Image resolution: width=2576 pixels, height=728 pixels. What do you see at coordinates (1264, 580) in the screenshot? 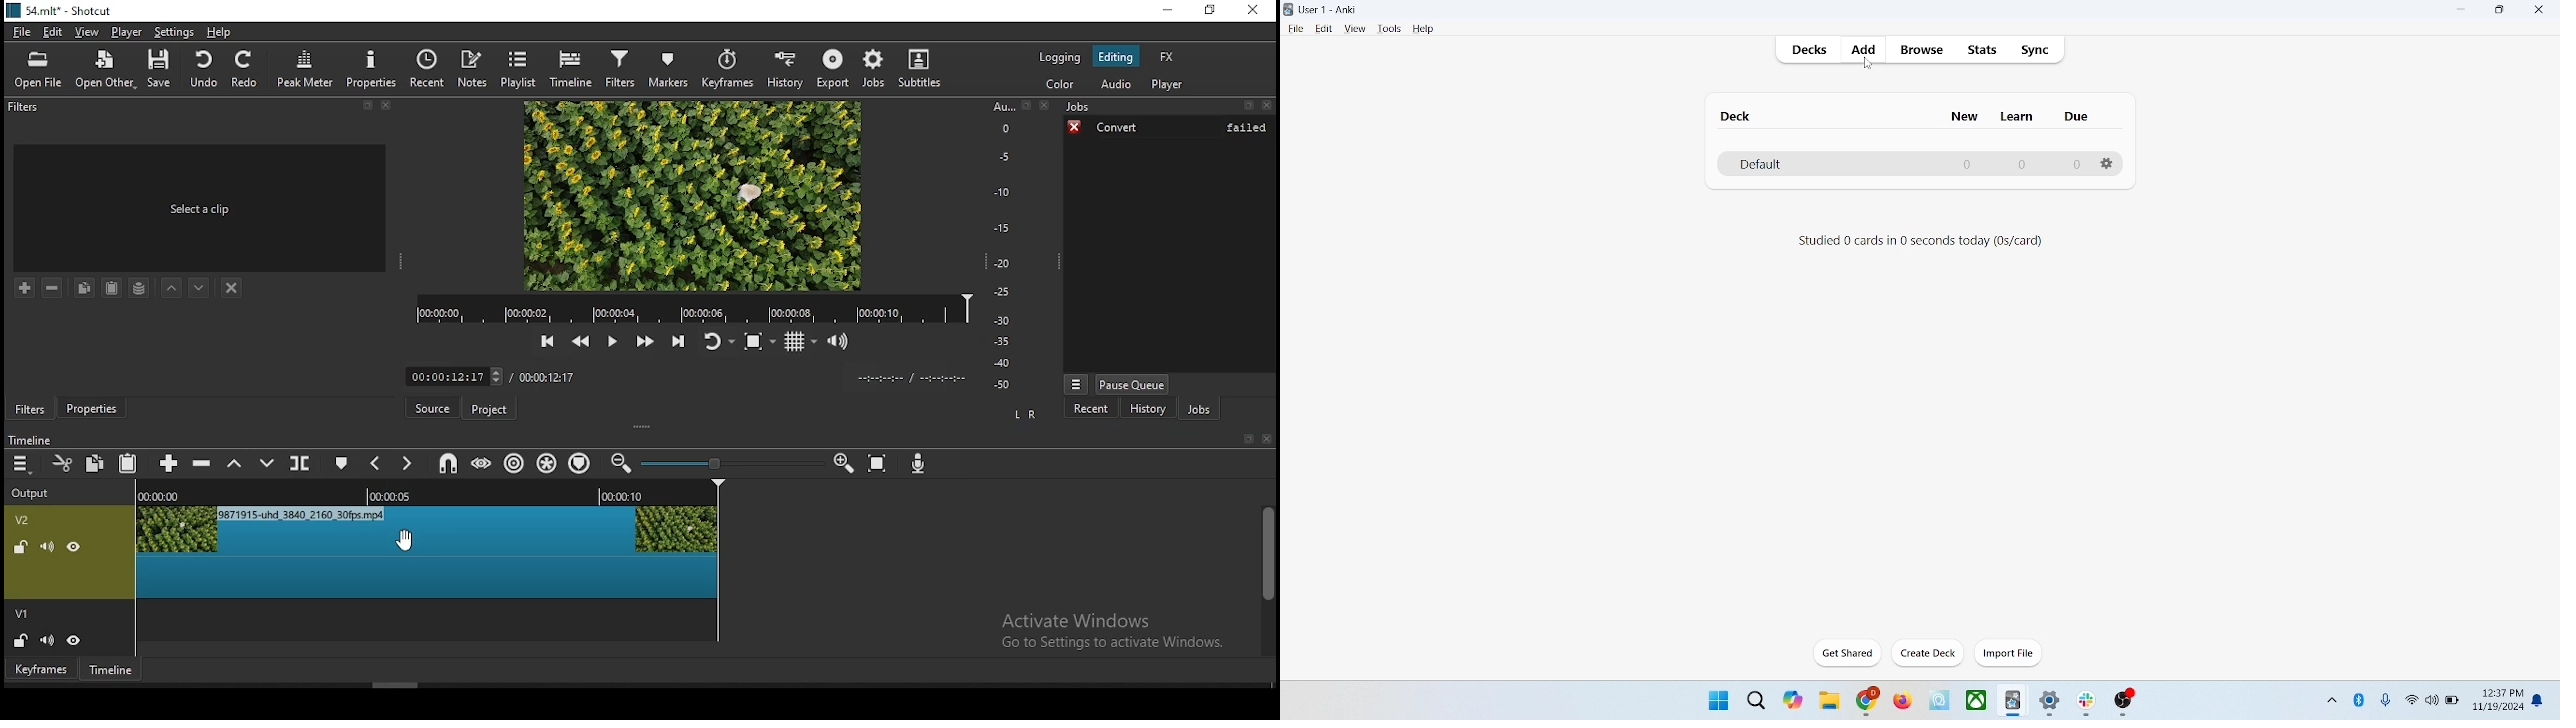
I see `scroll bar` at bounding box center [1264, 580].